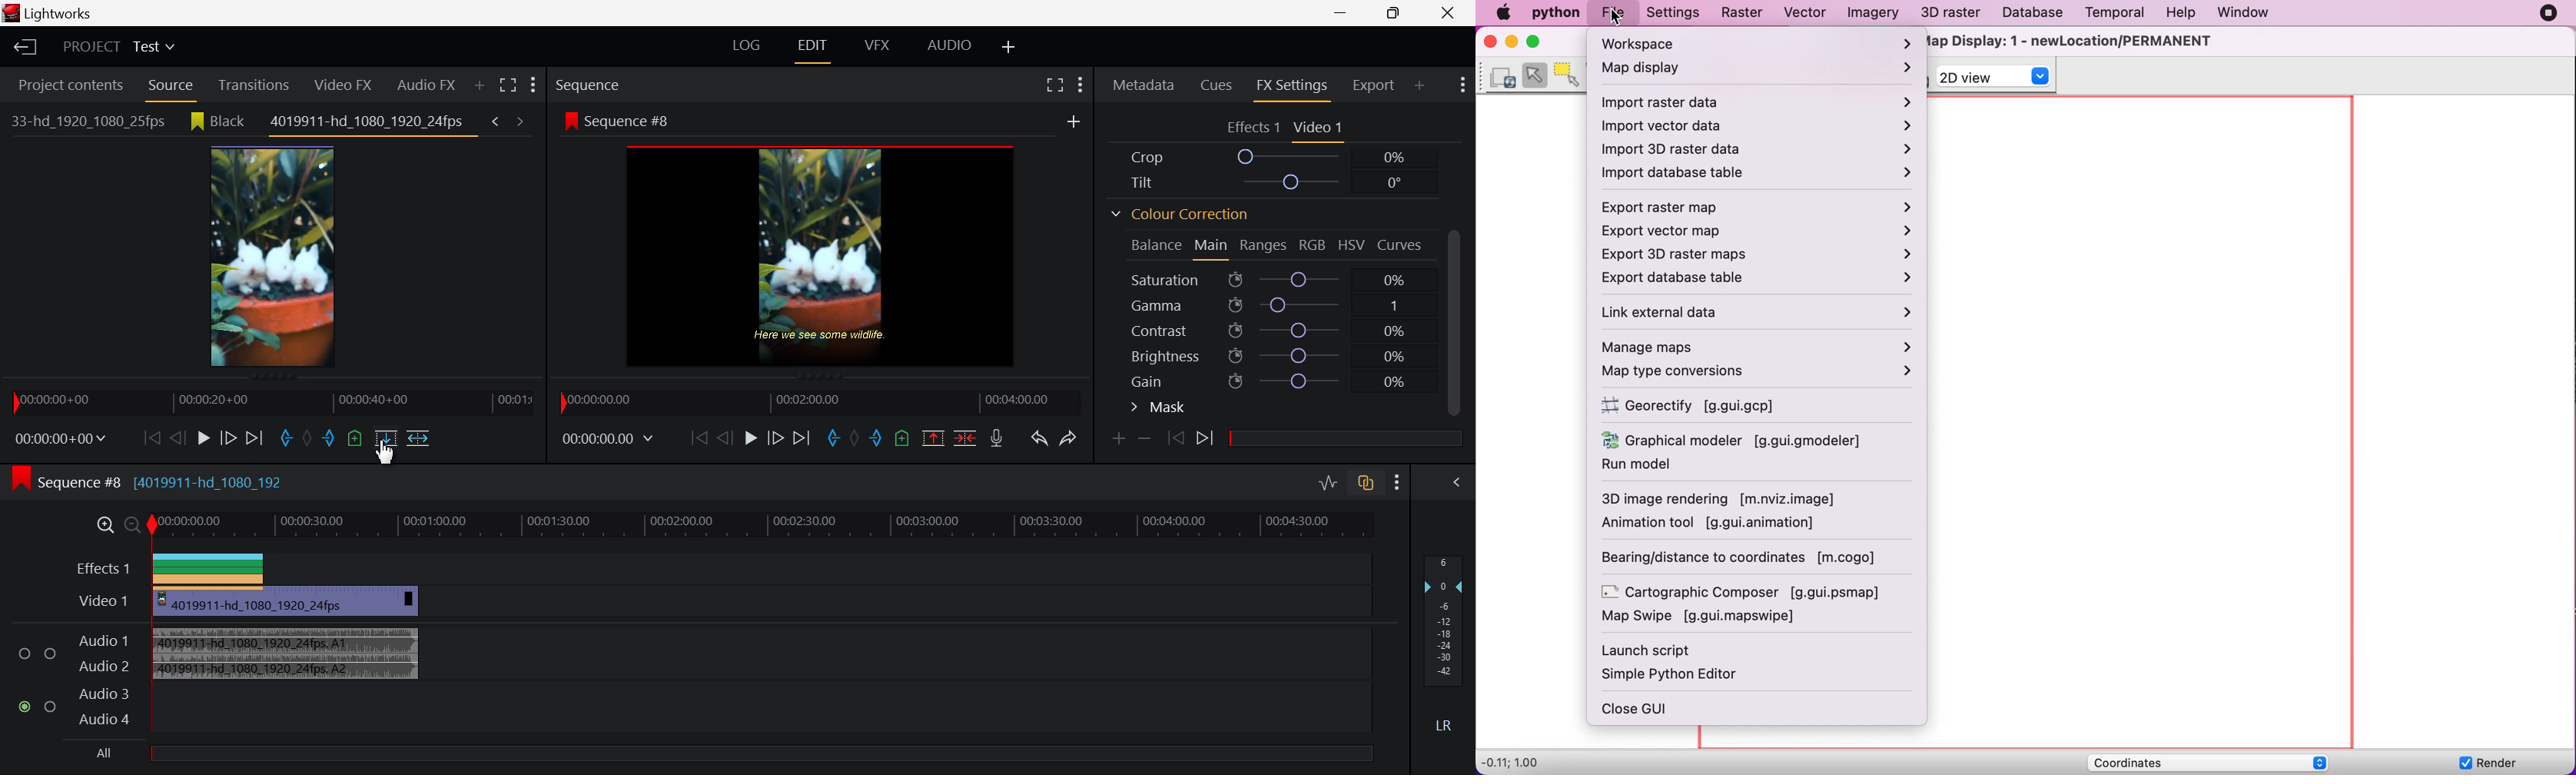  What do you see at coordinates (804, 438) in the screenshot?
I see `To End` at bounding box center [804, 438].